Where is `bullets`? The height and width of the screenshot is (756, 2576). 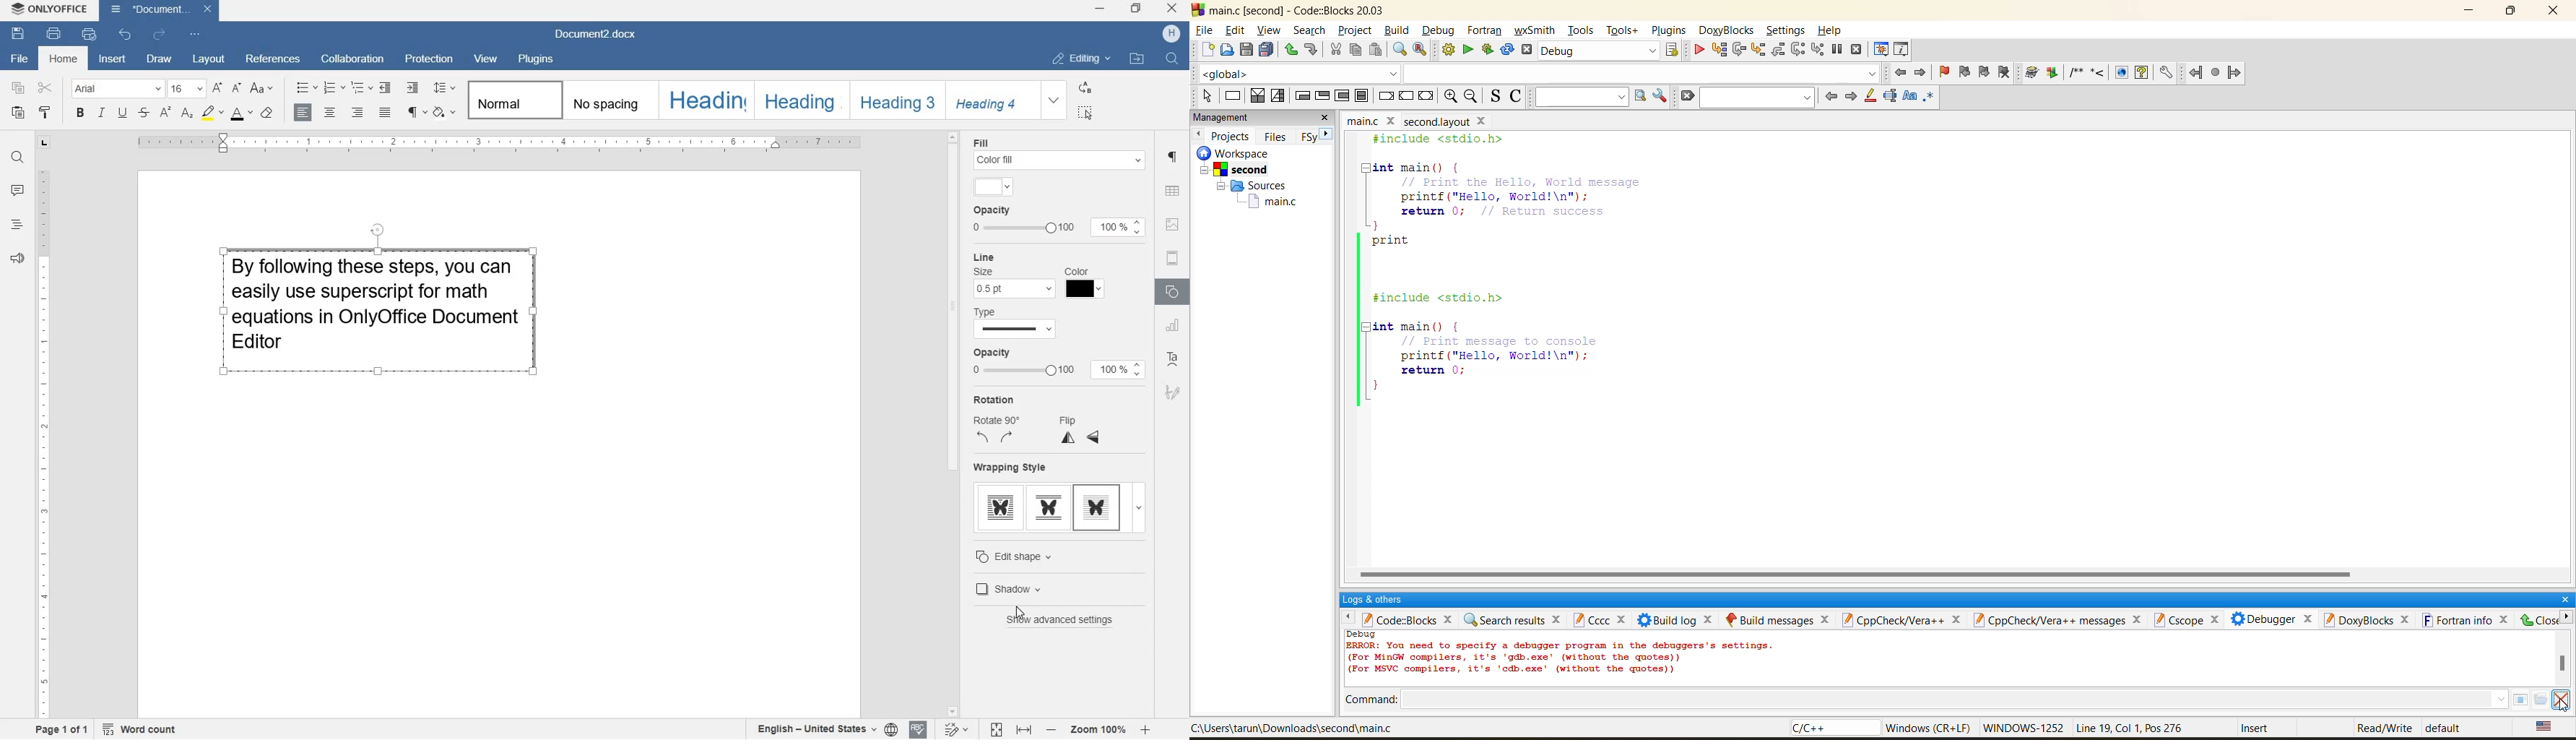 bullets is located at coordinates (307, 88).